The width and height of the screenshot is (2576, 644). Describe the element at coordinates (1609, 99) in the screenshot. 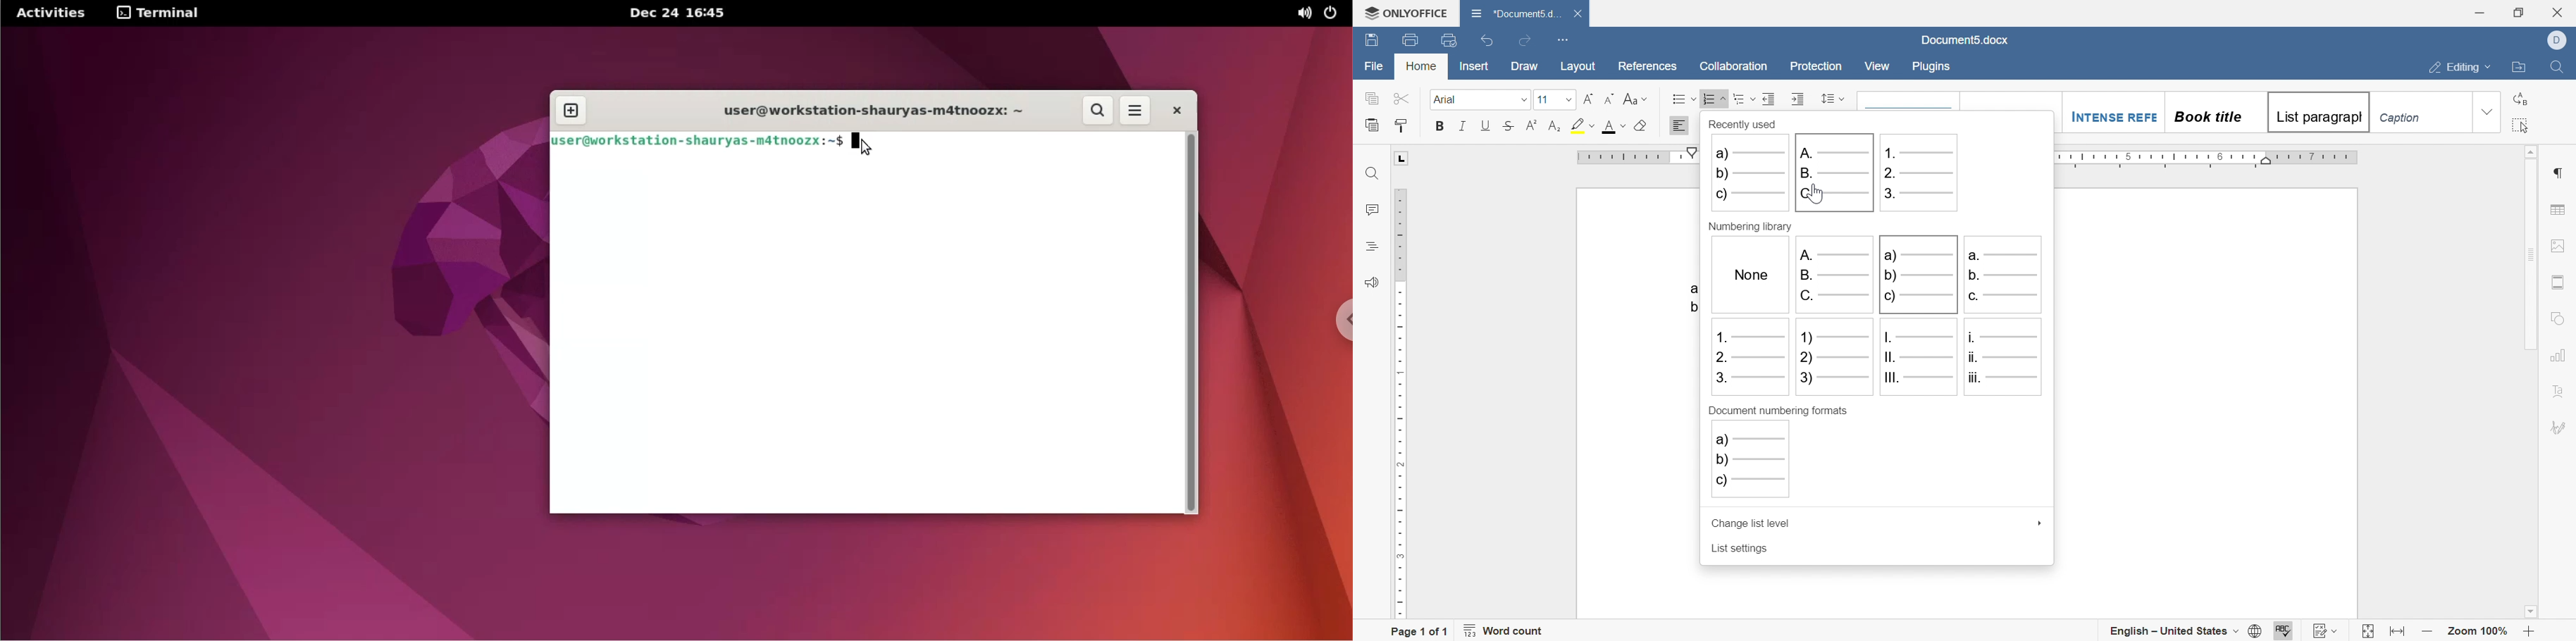

I see `Decrement font size` at that location.